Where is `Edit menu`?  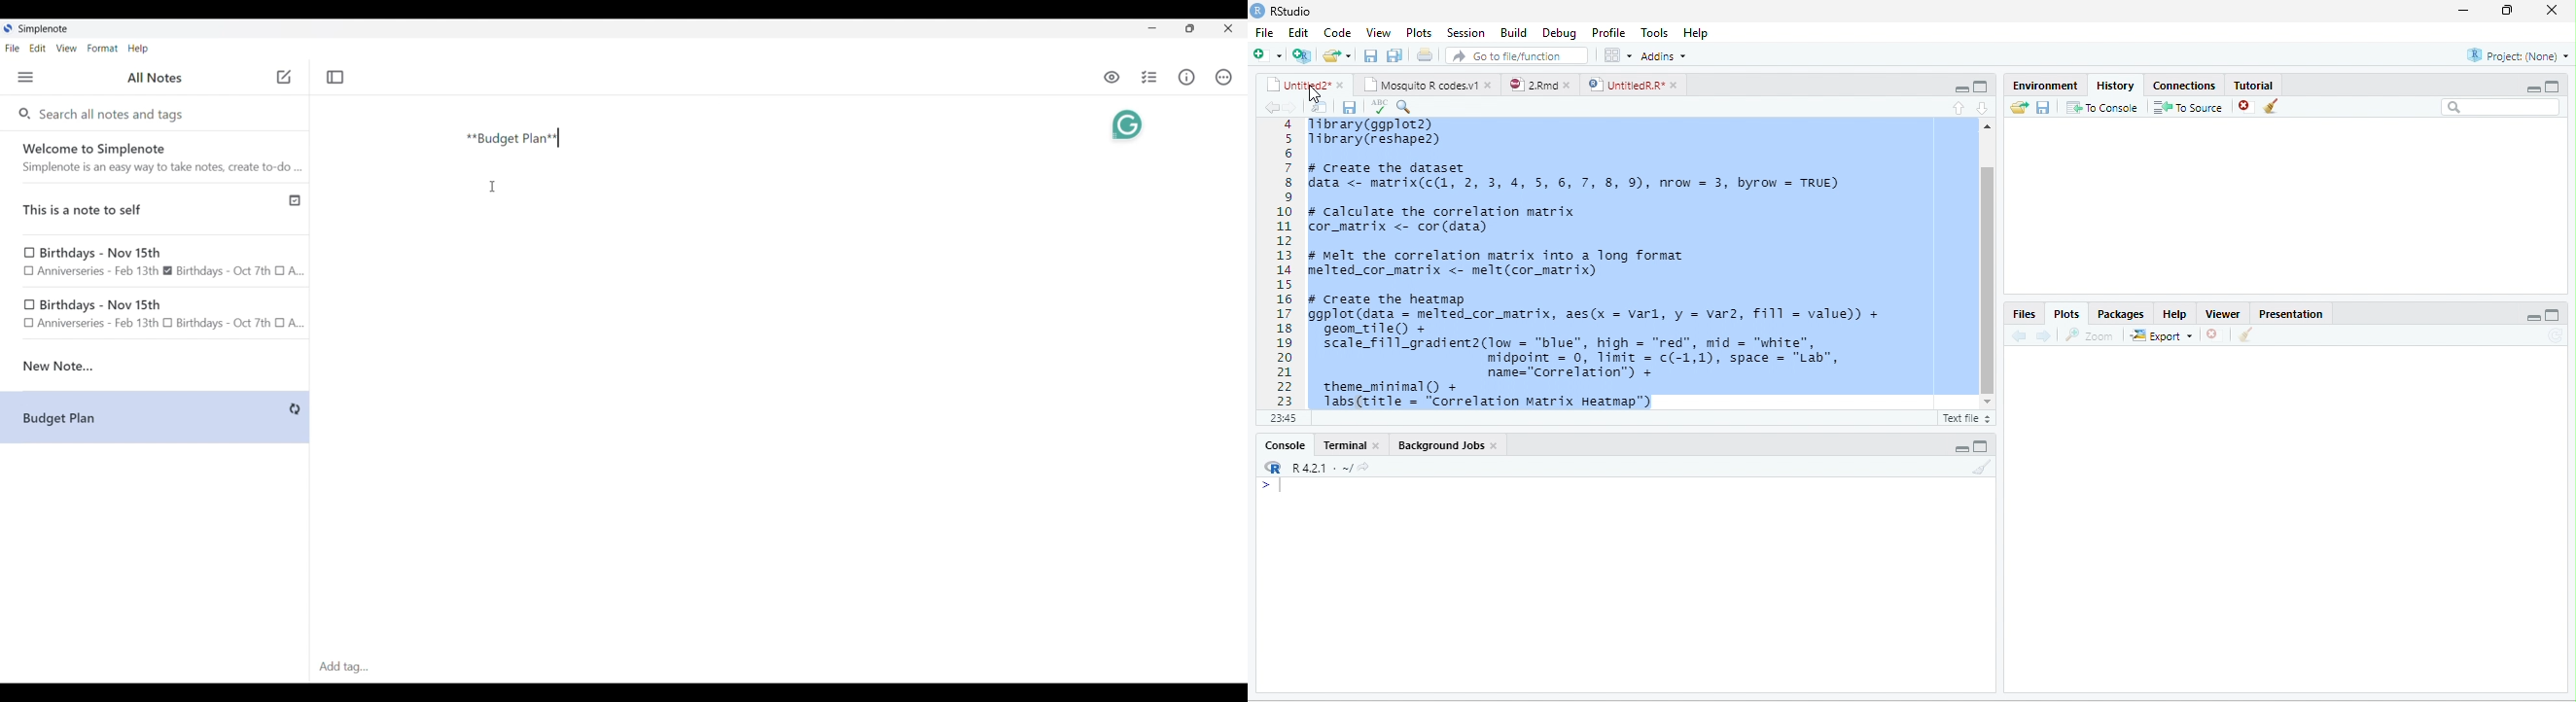
Edit menu is located at coordinates (38, 47).